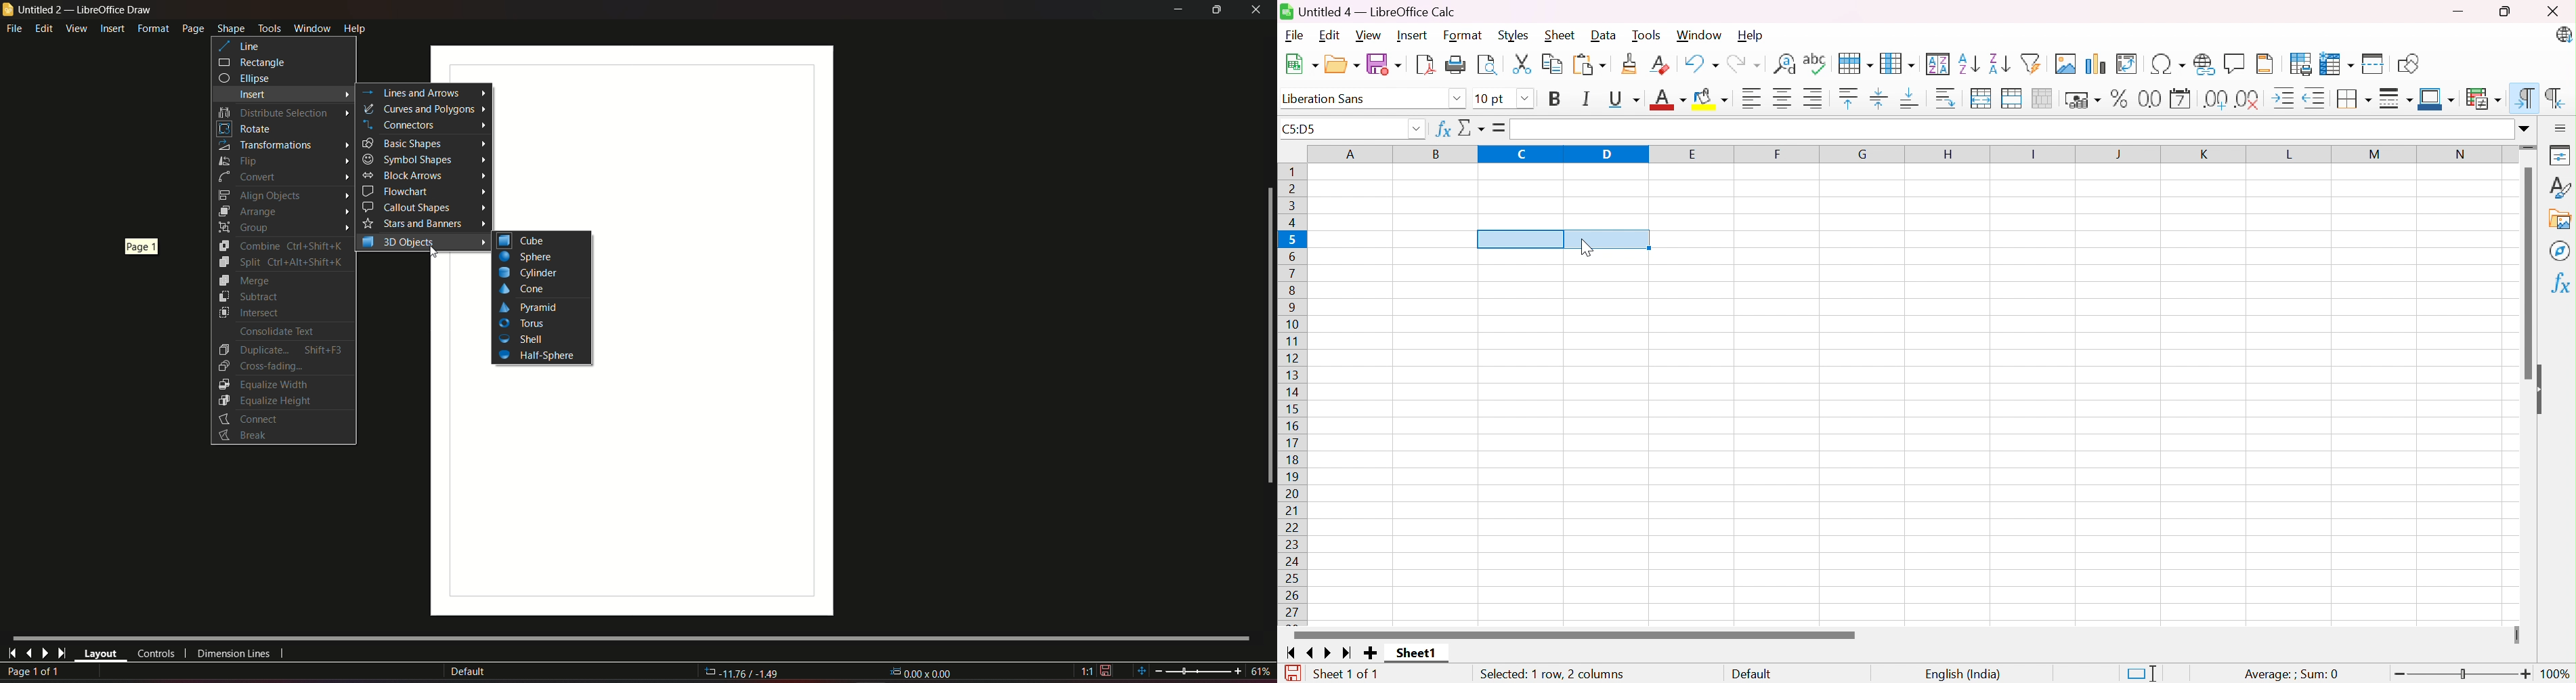 The height and width of the screenshot is (700, 2576). Describe the element at coordinates (411, 92) in the screenshot. I see `Lines and arrows` at that location.